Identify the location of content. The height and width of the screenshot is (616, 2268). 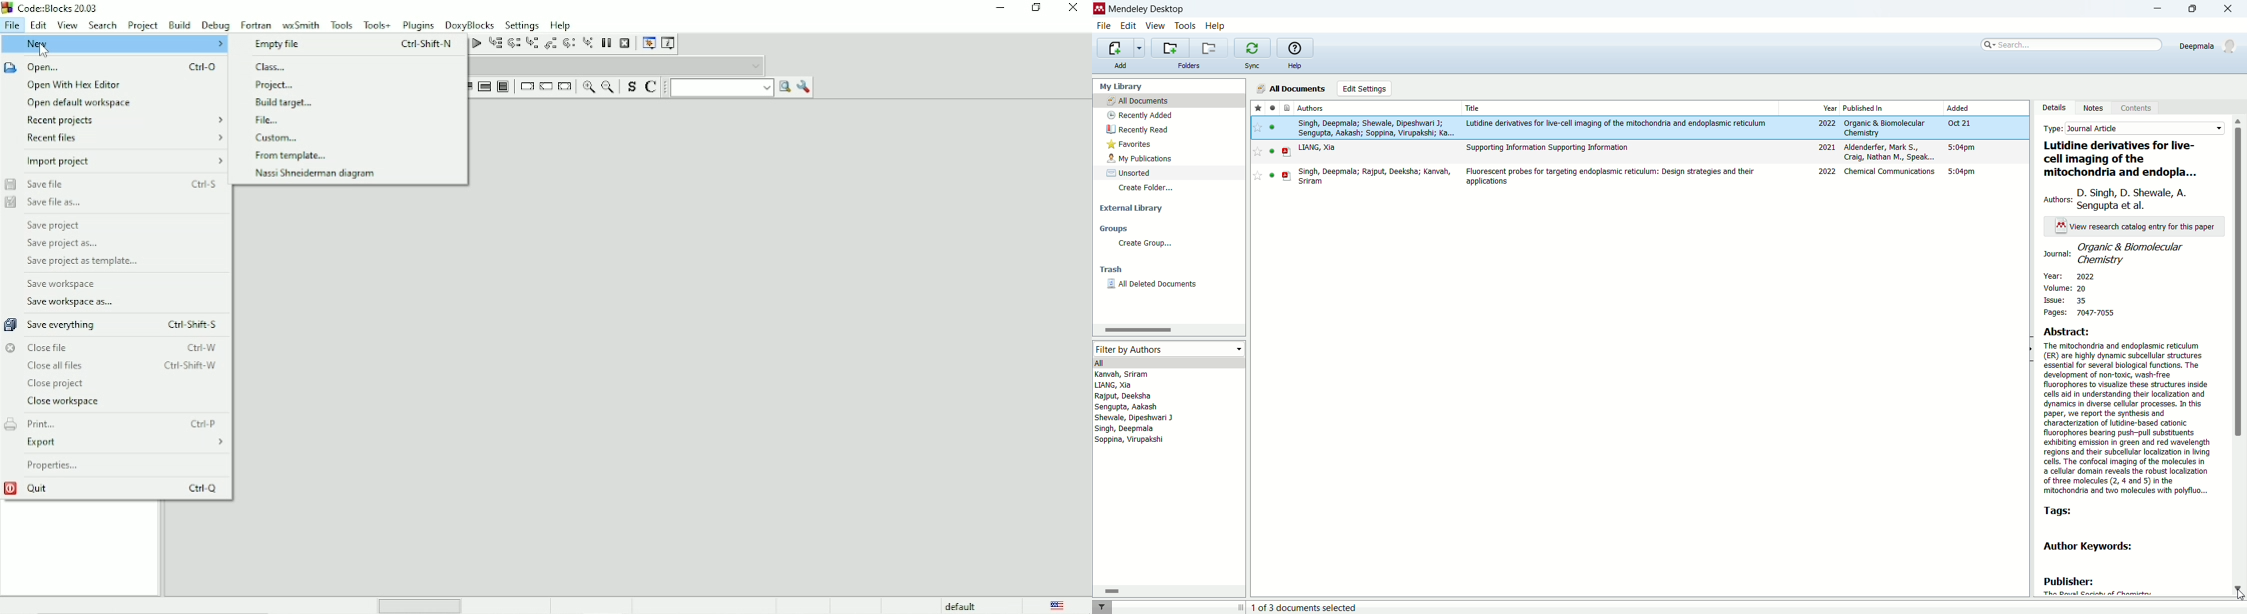
(2135, 109).